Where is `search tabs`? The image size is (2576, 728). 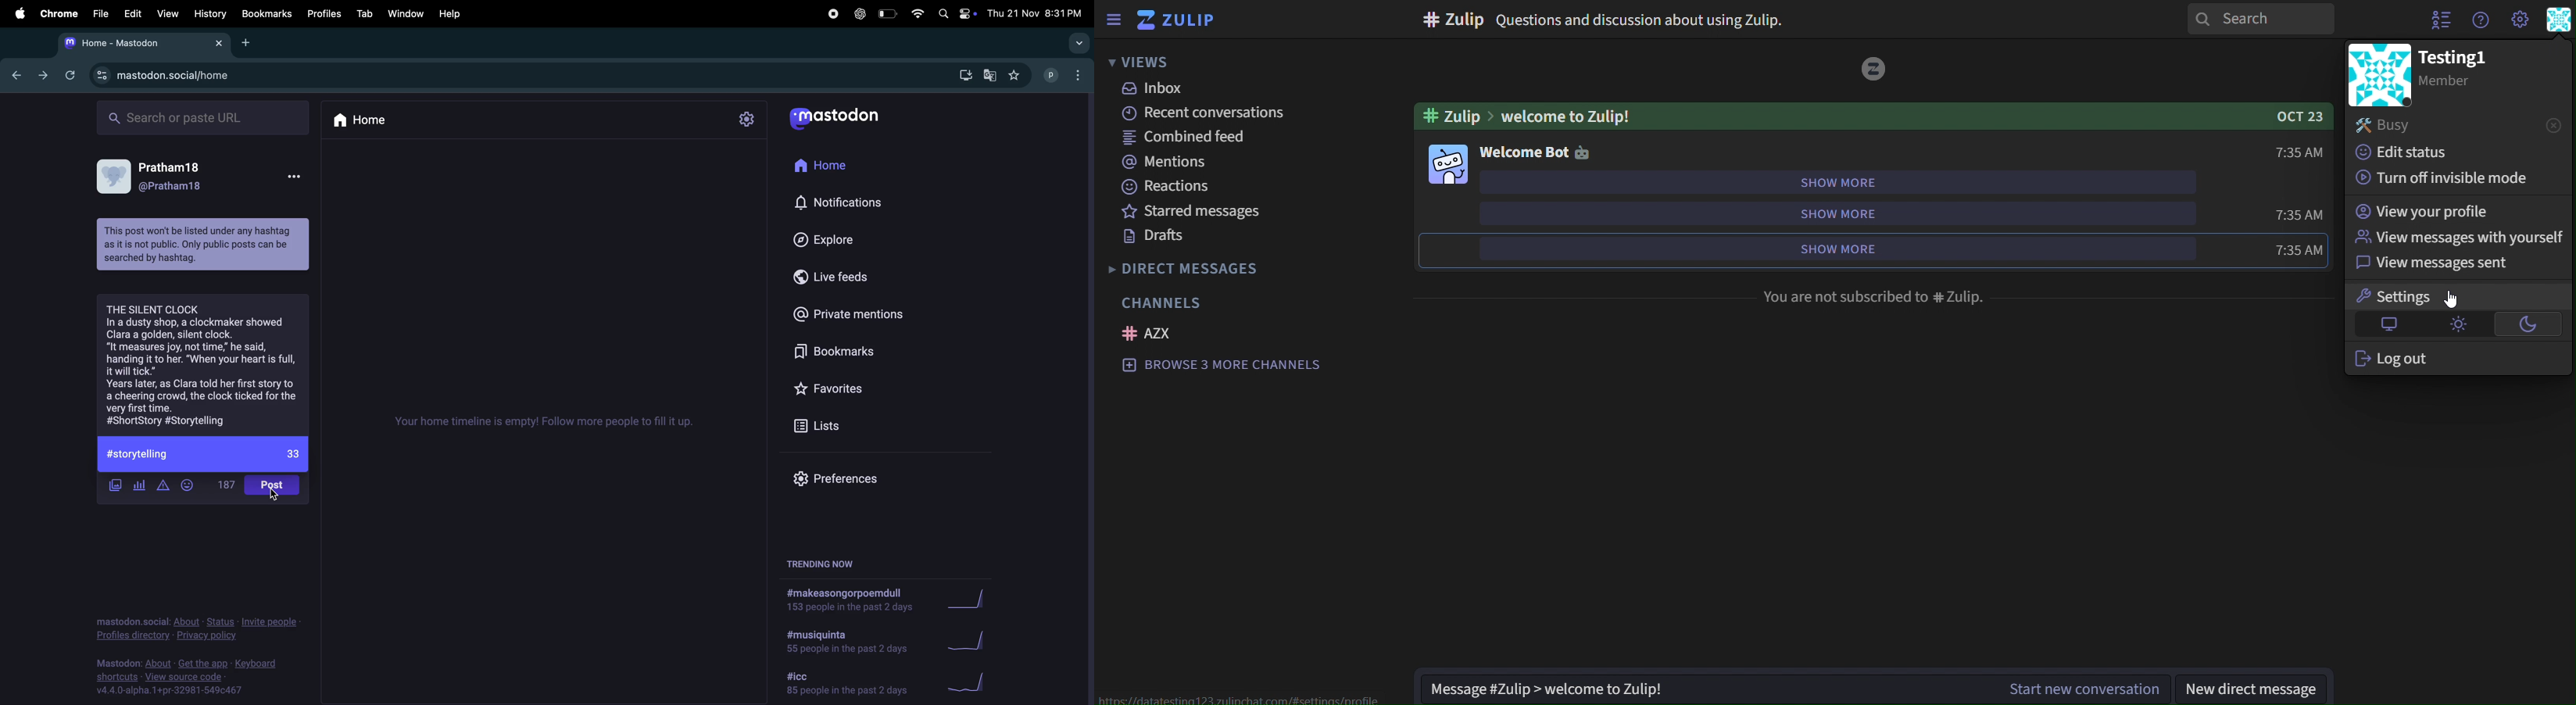 search tabs is located at coordinates (1078, 43).